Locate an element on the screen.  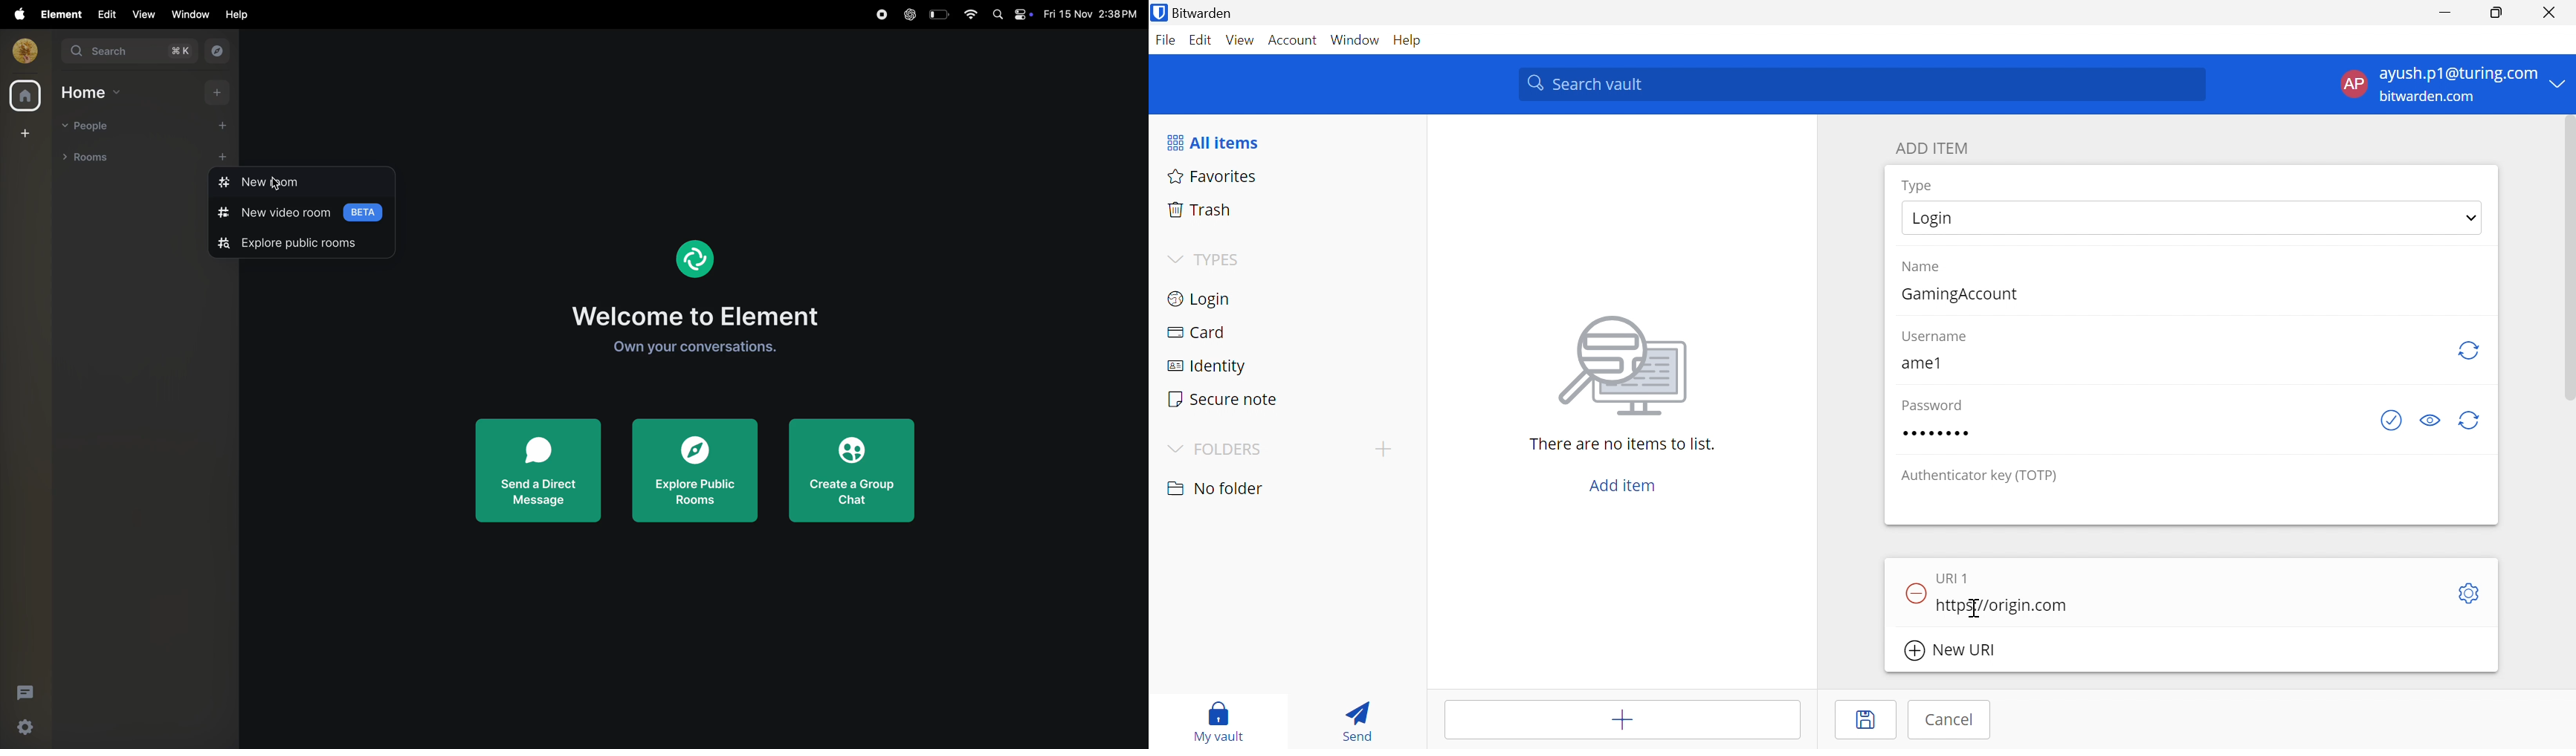
Add folder is located at coordinates (1387, 448).